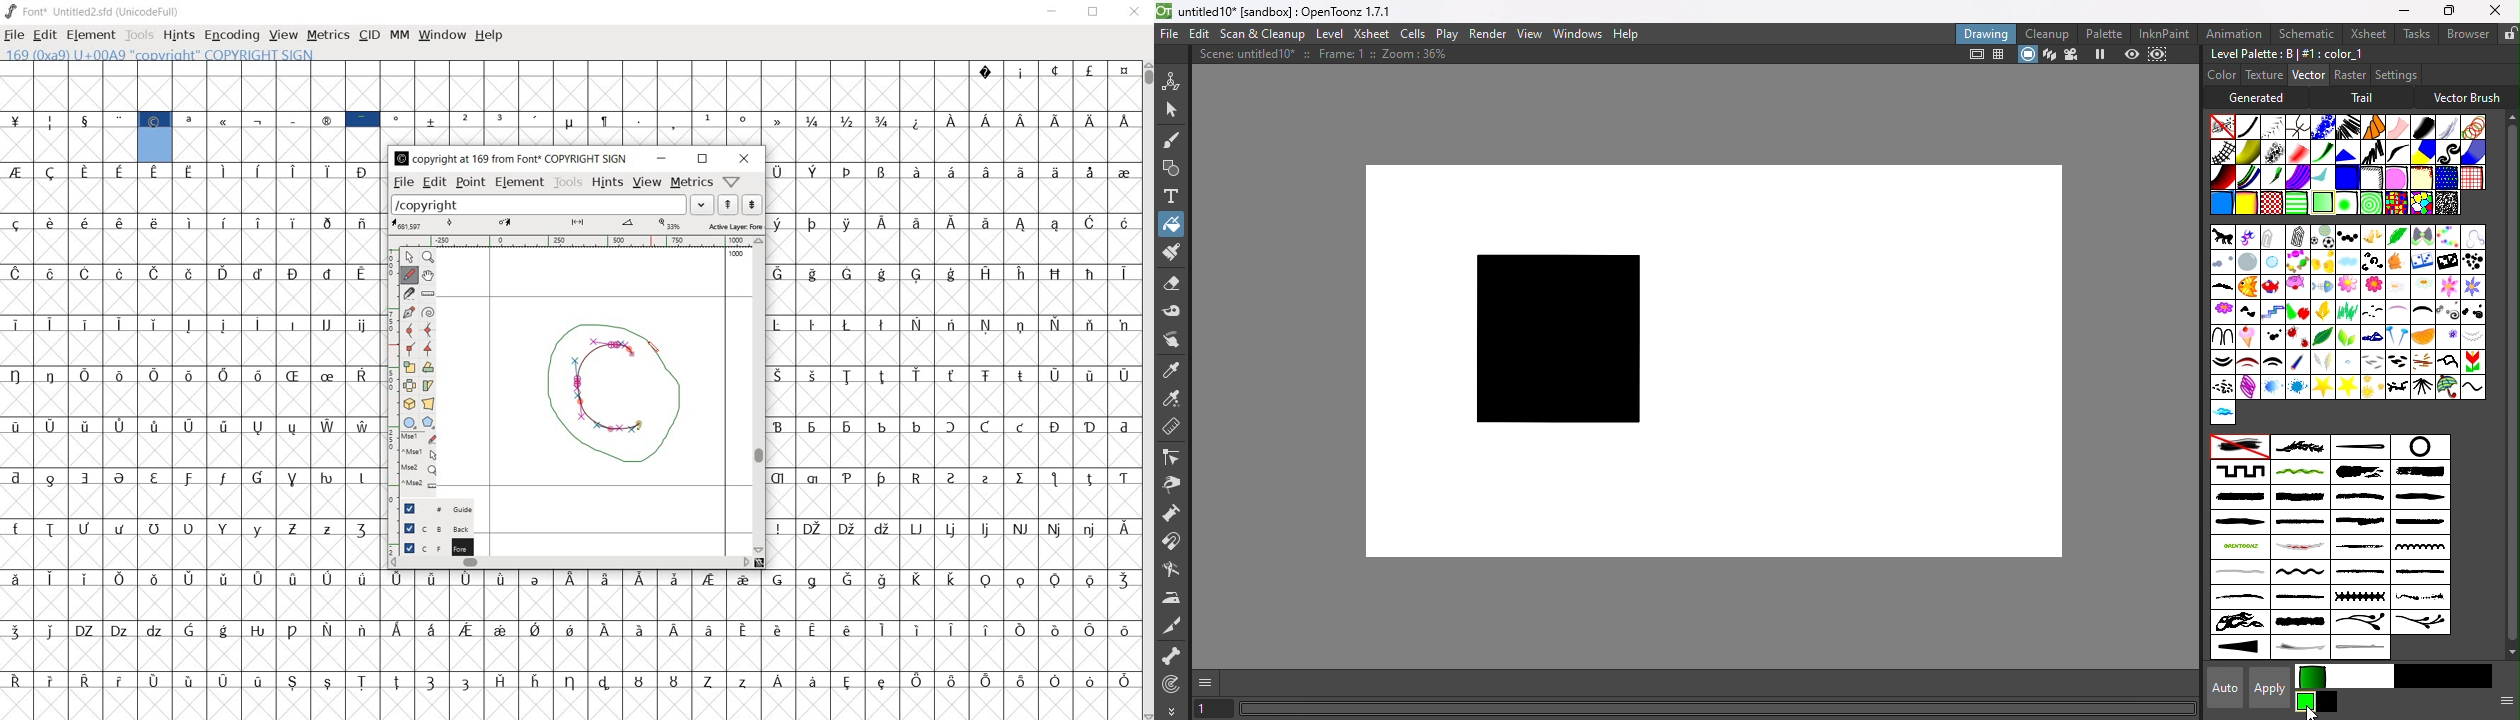  What do you see at coordinates (1412, 35) in the screenshot?
I see `Cells` at bounding box center [1412, 35].